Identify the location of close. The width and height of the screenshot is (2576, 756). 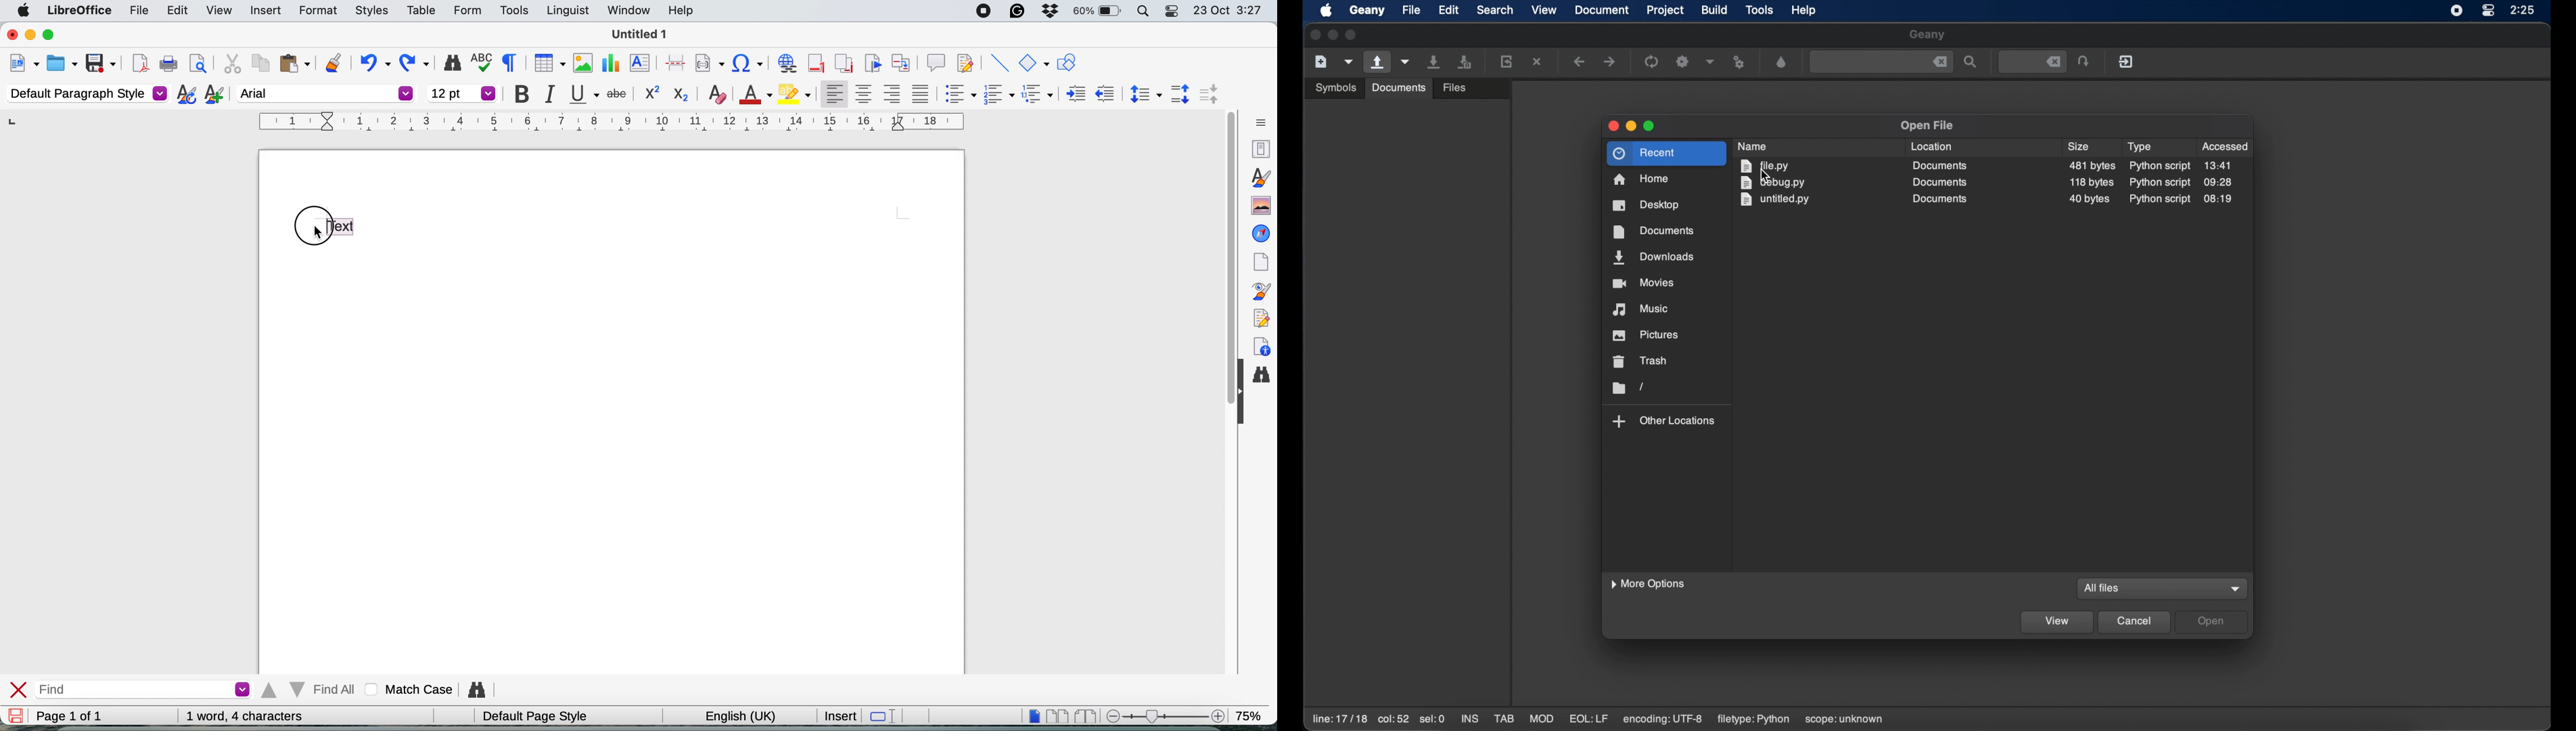
(9, 33).